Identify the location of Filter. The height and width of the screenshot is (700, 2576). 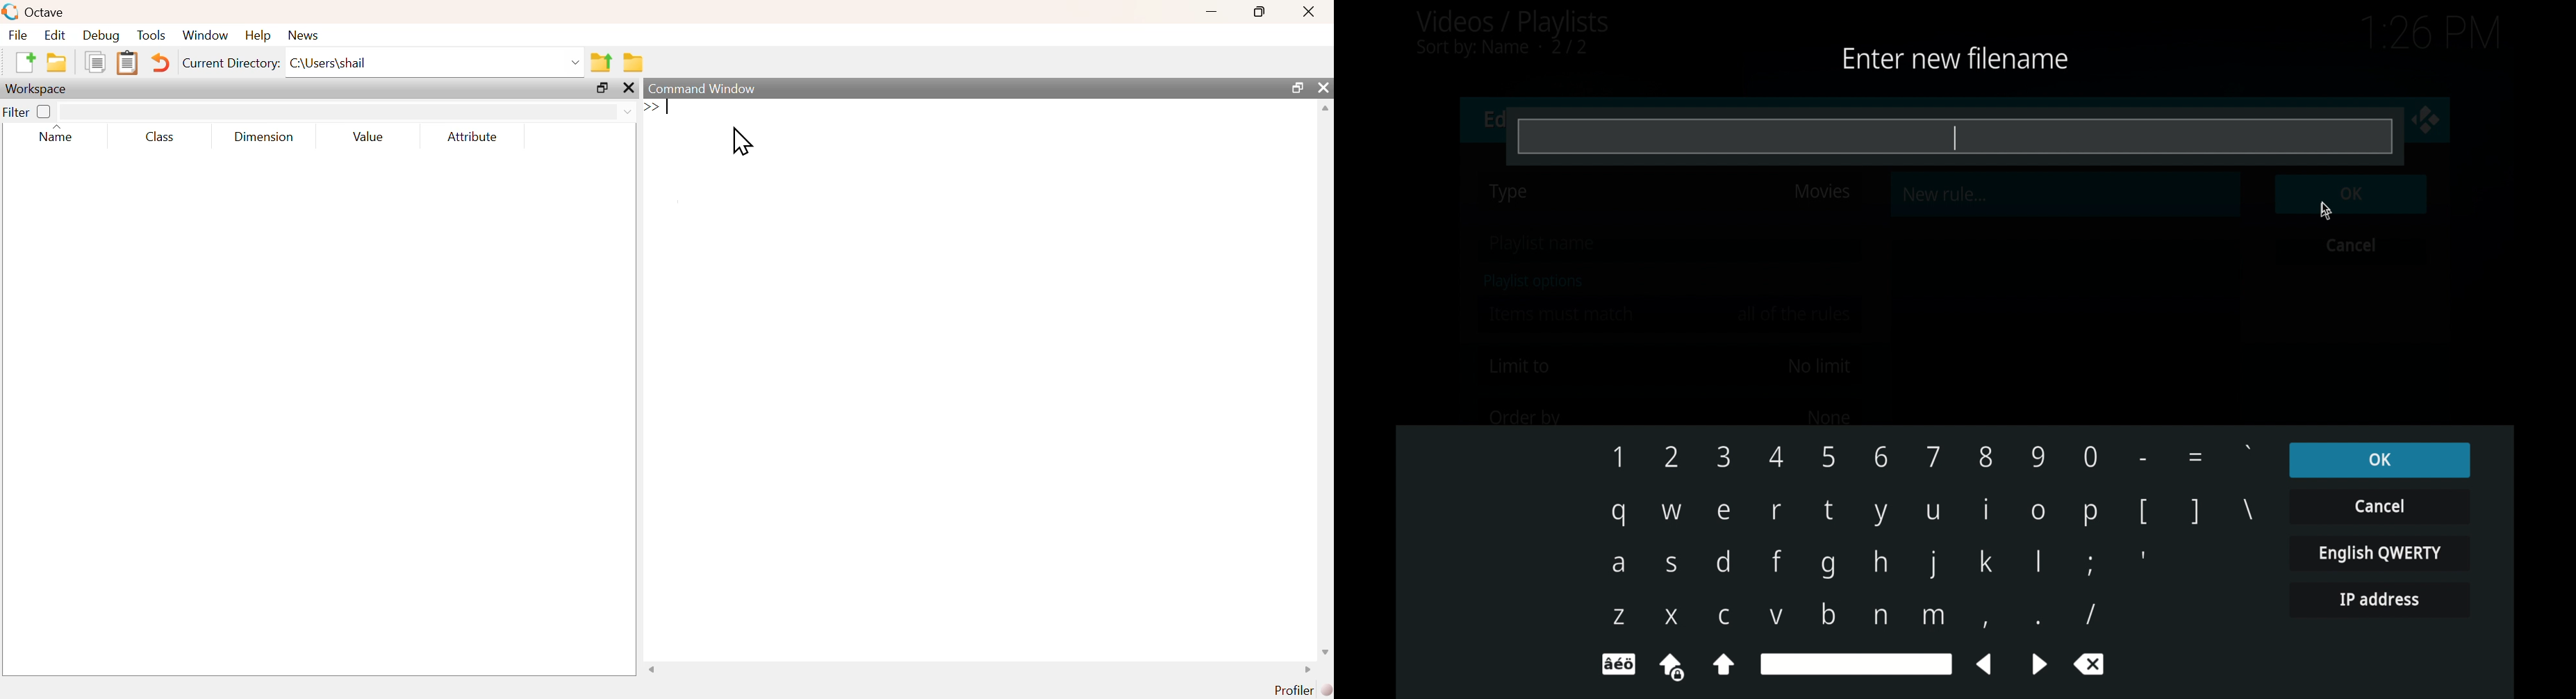
(29, 111).